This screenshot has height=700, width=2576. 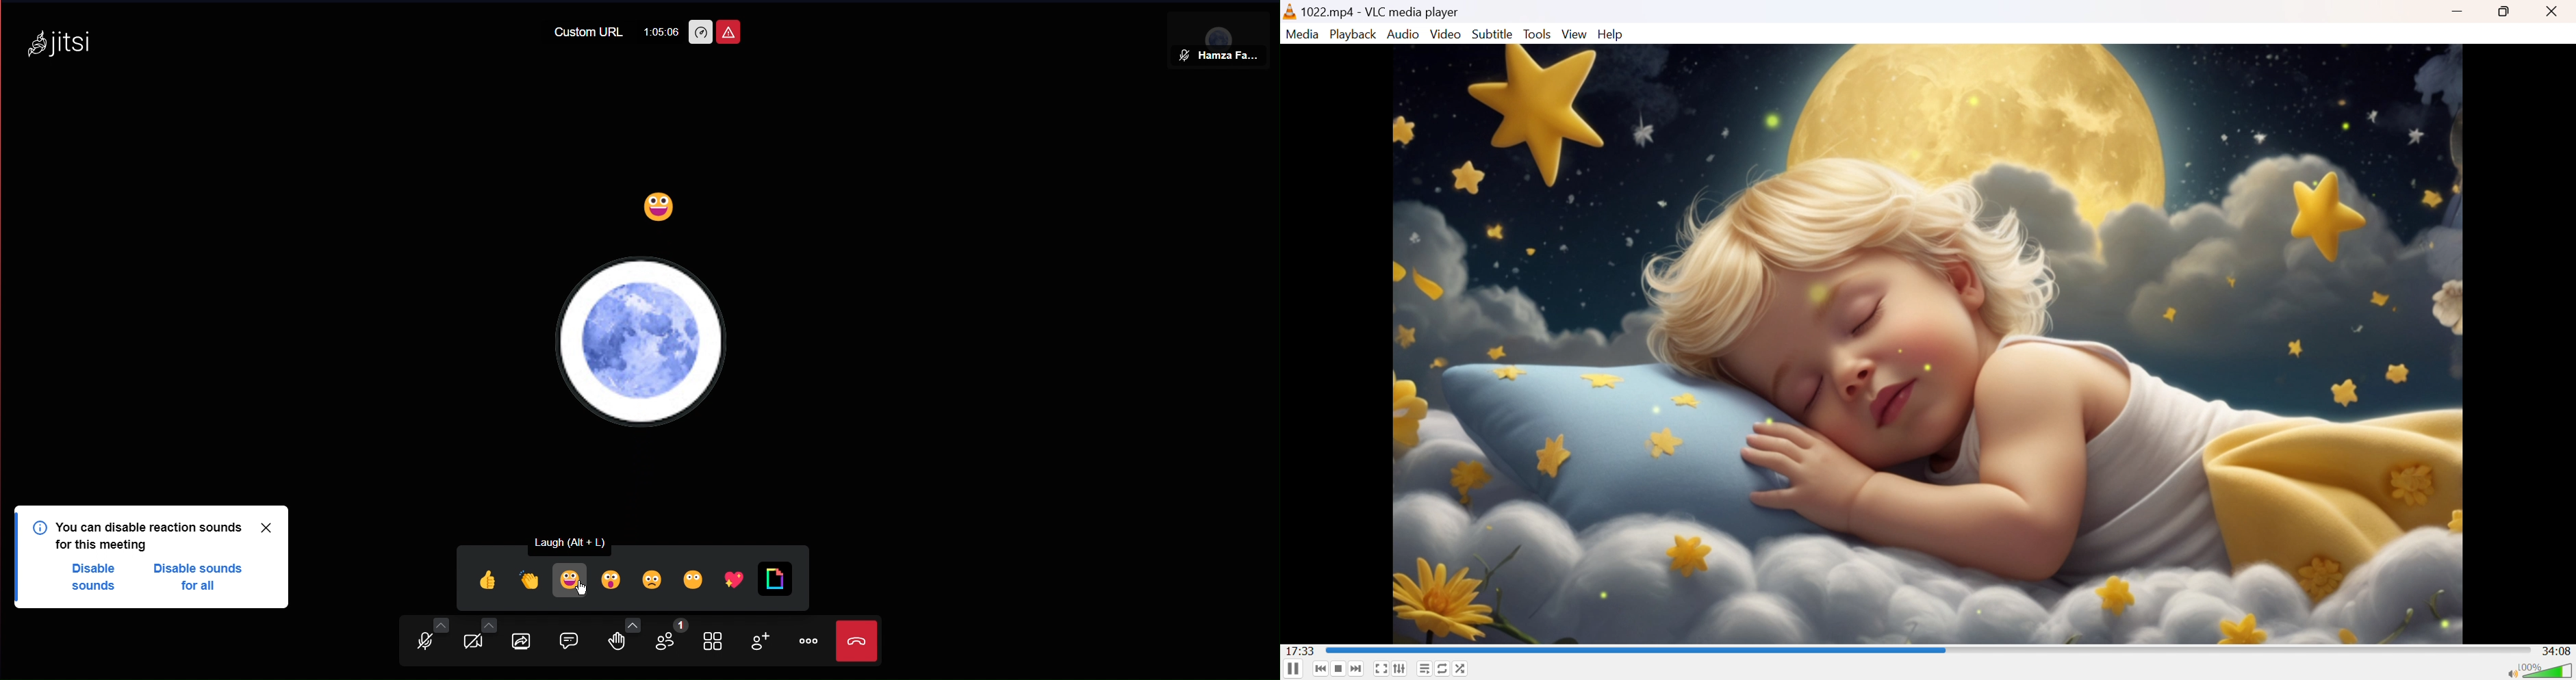 I want to click on Laugh Emoji, so click(x=661, y=210).